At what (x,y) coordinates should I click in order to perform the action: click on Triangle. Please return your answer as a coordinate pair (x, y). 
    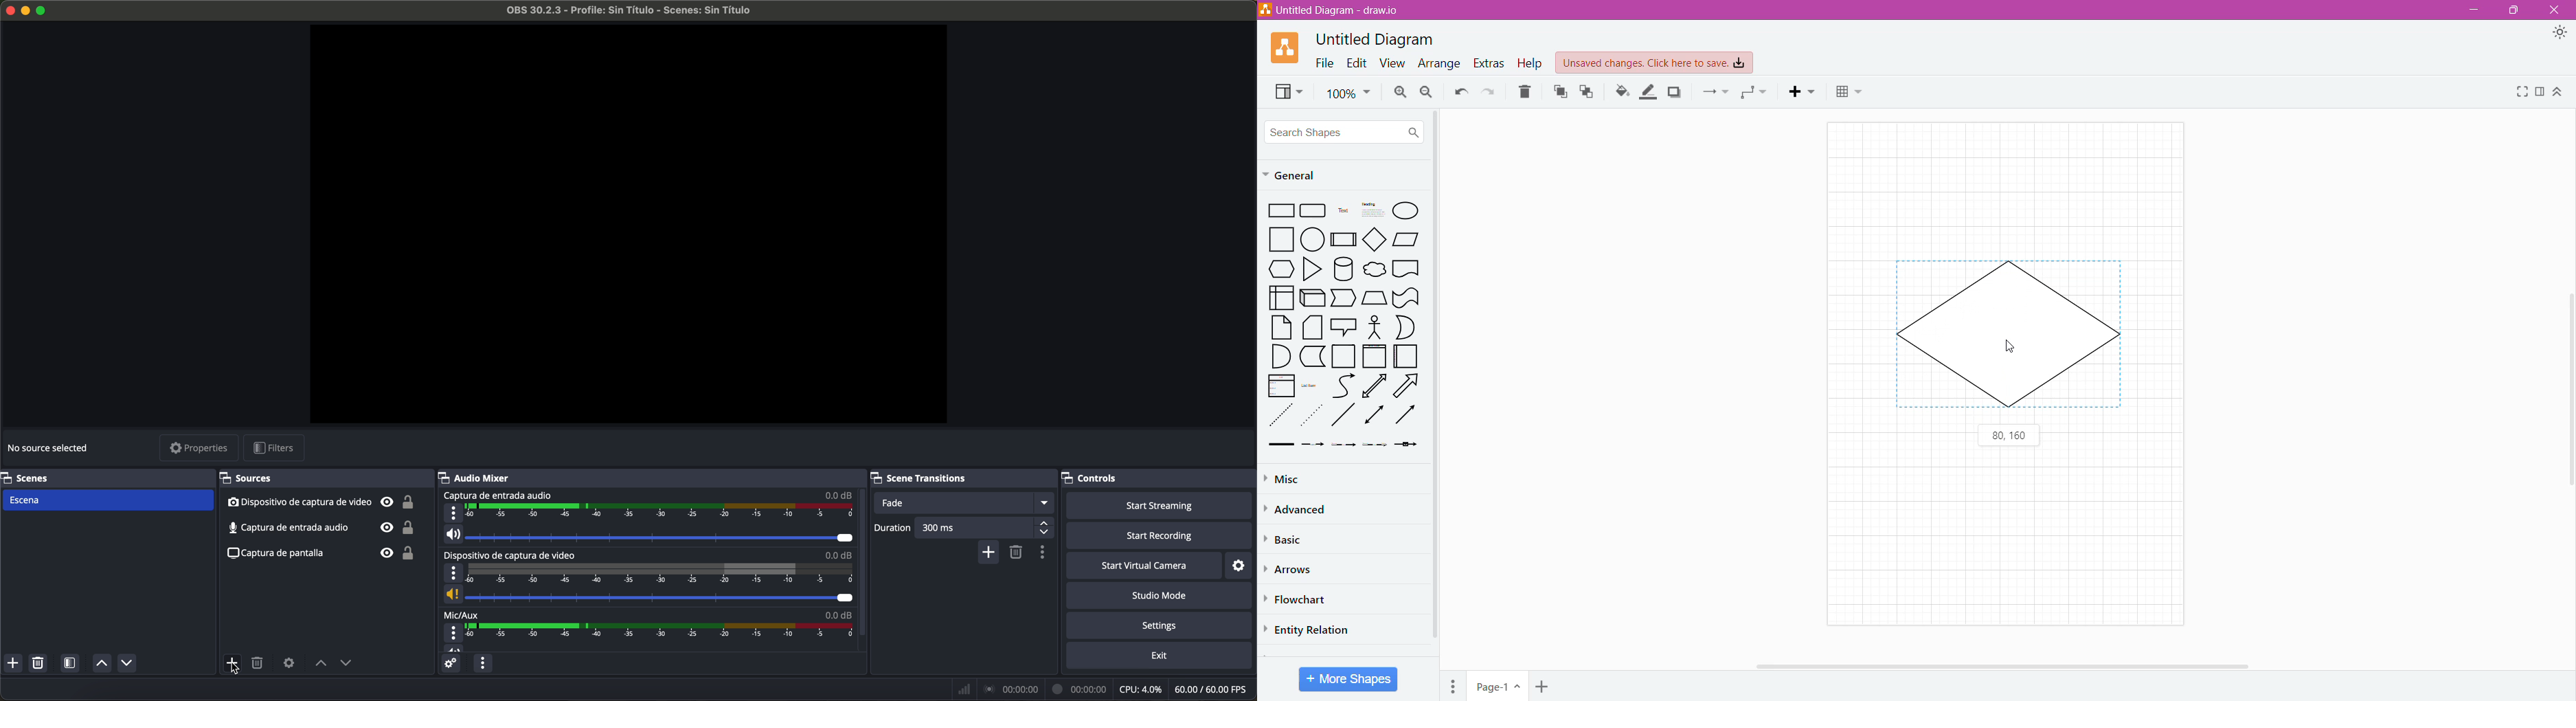
    Looking at the image, I should click on (1311, 271).